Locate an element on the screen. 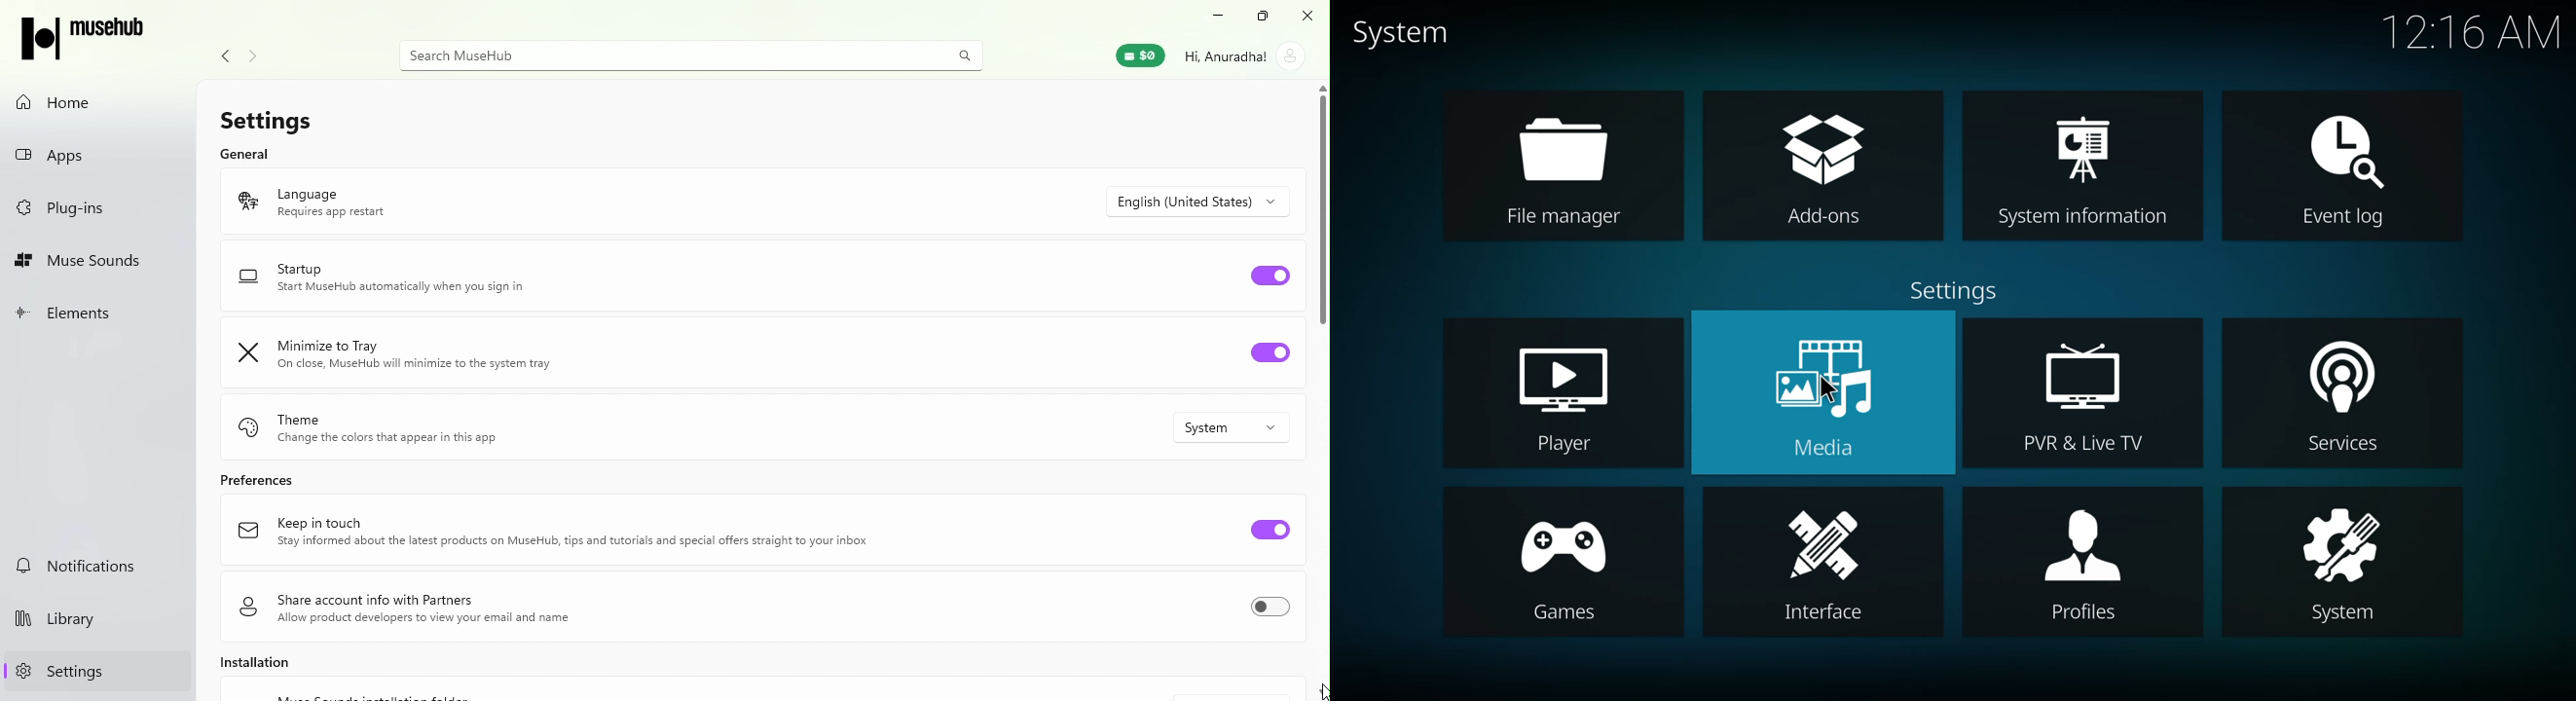 This screenshot has height=728, width=2576. File manager is located at coordinates (1569, 220).